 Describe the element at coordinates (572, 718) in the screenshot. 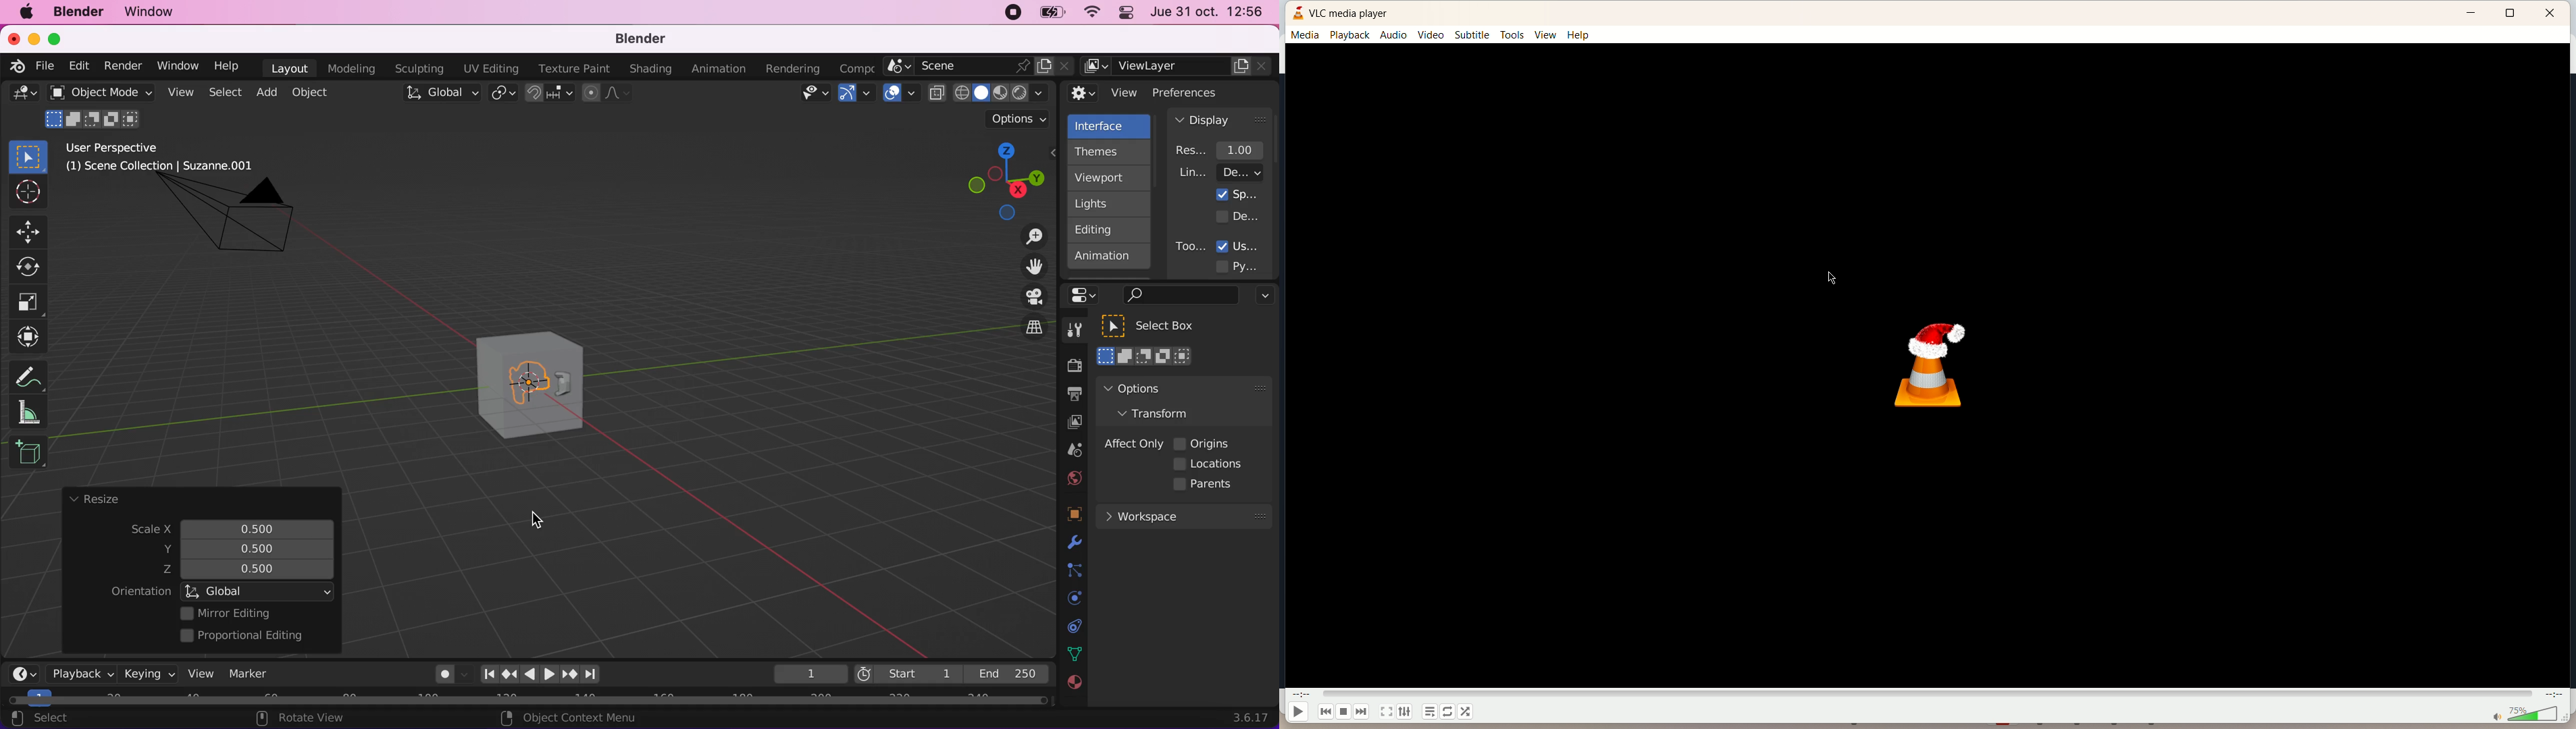

I see `object context menu` at that location.